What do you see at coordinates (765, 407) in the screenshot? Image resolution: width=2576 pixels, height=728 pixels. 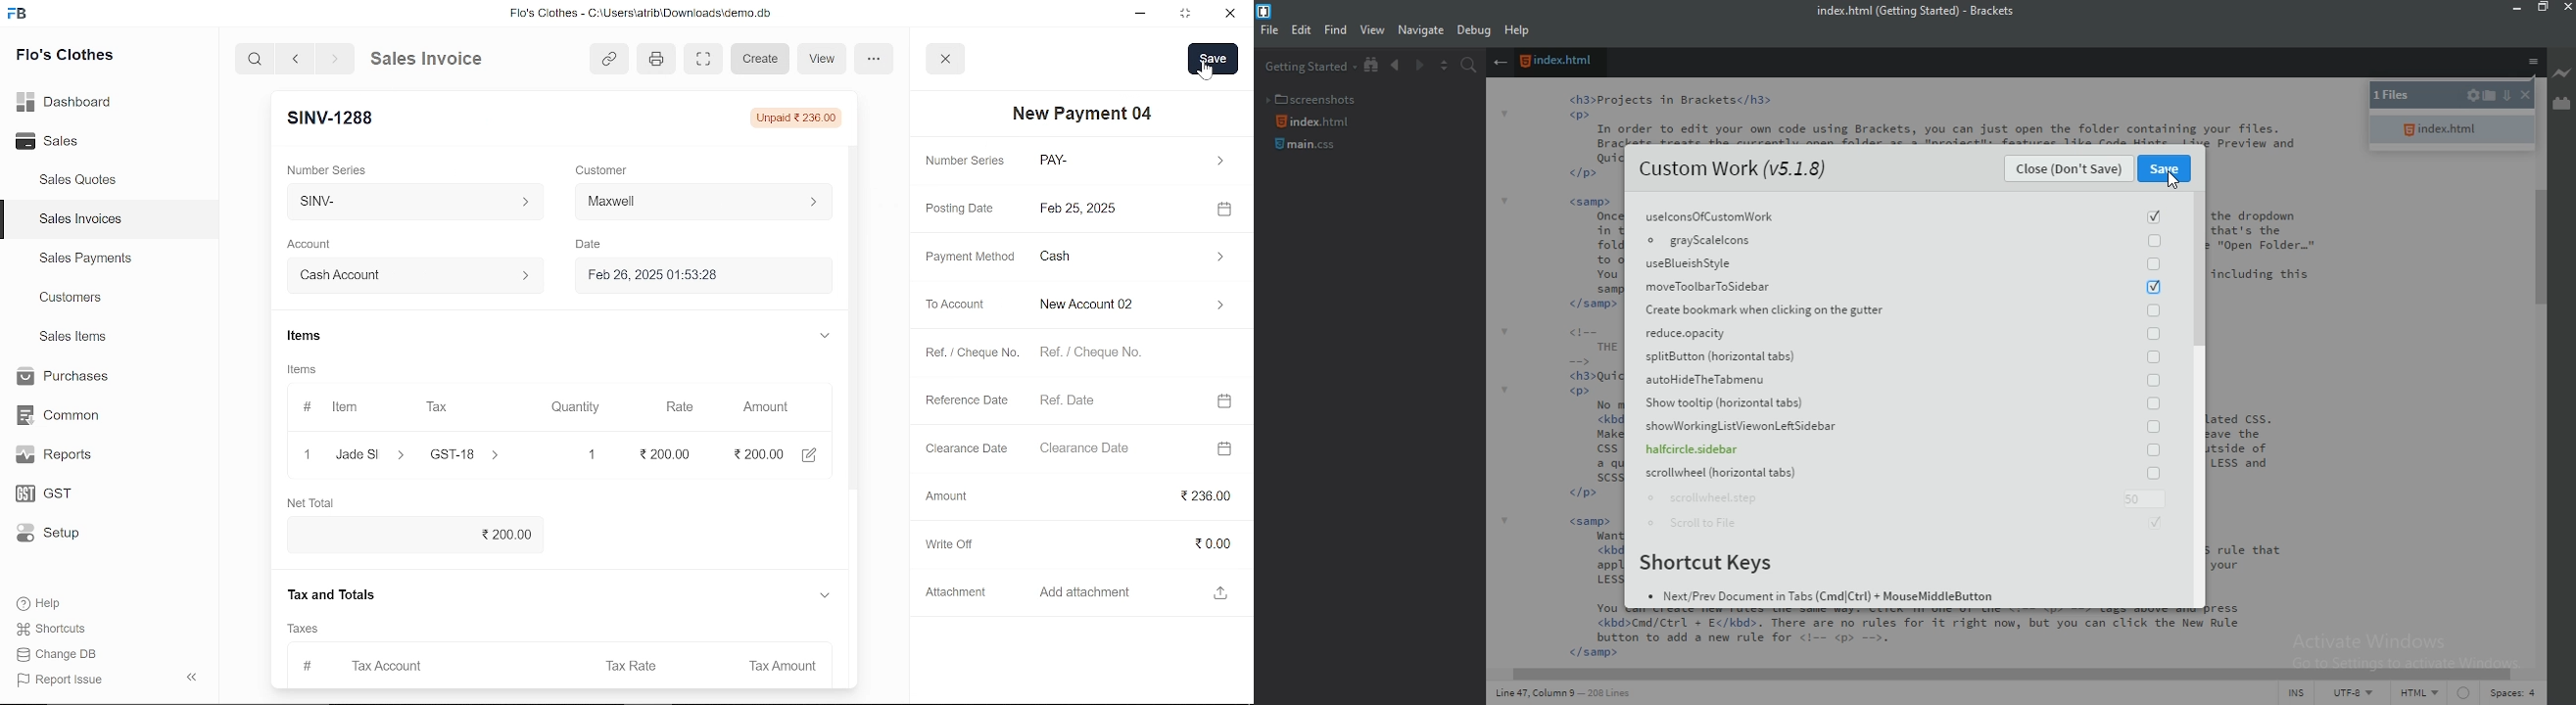 I see `Amount` at bounding box center [765, 407].